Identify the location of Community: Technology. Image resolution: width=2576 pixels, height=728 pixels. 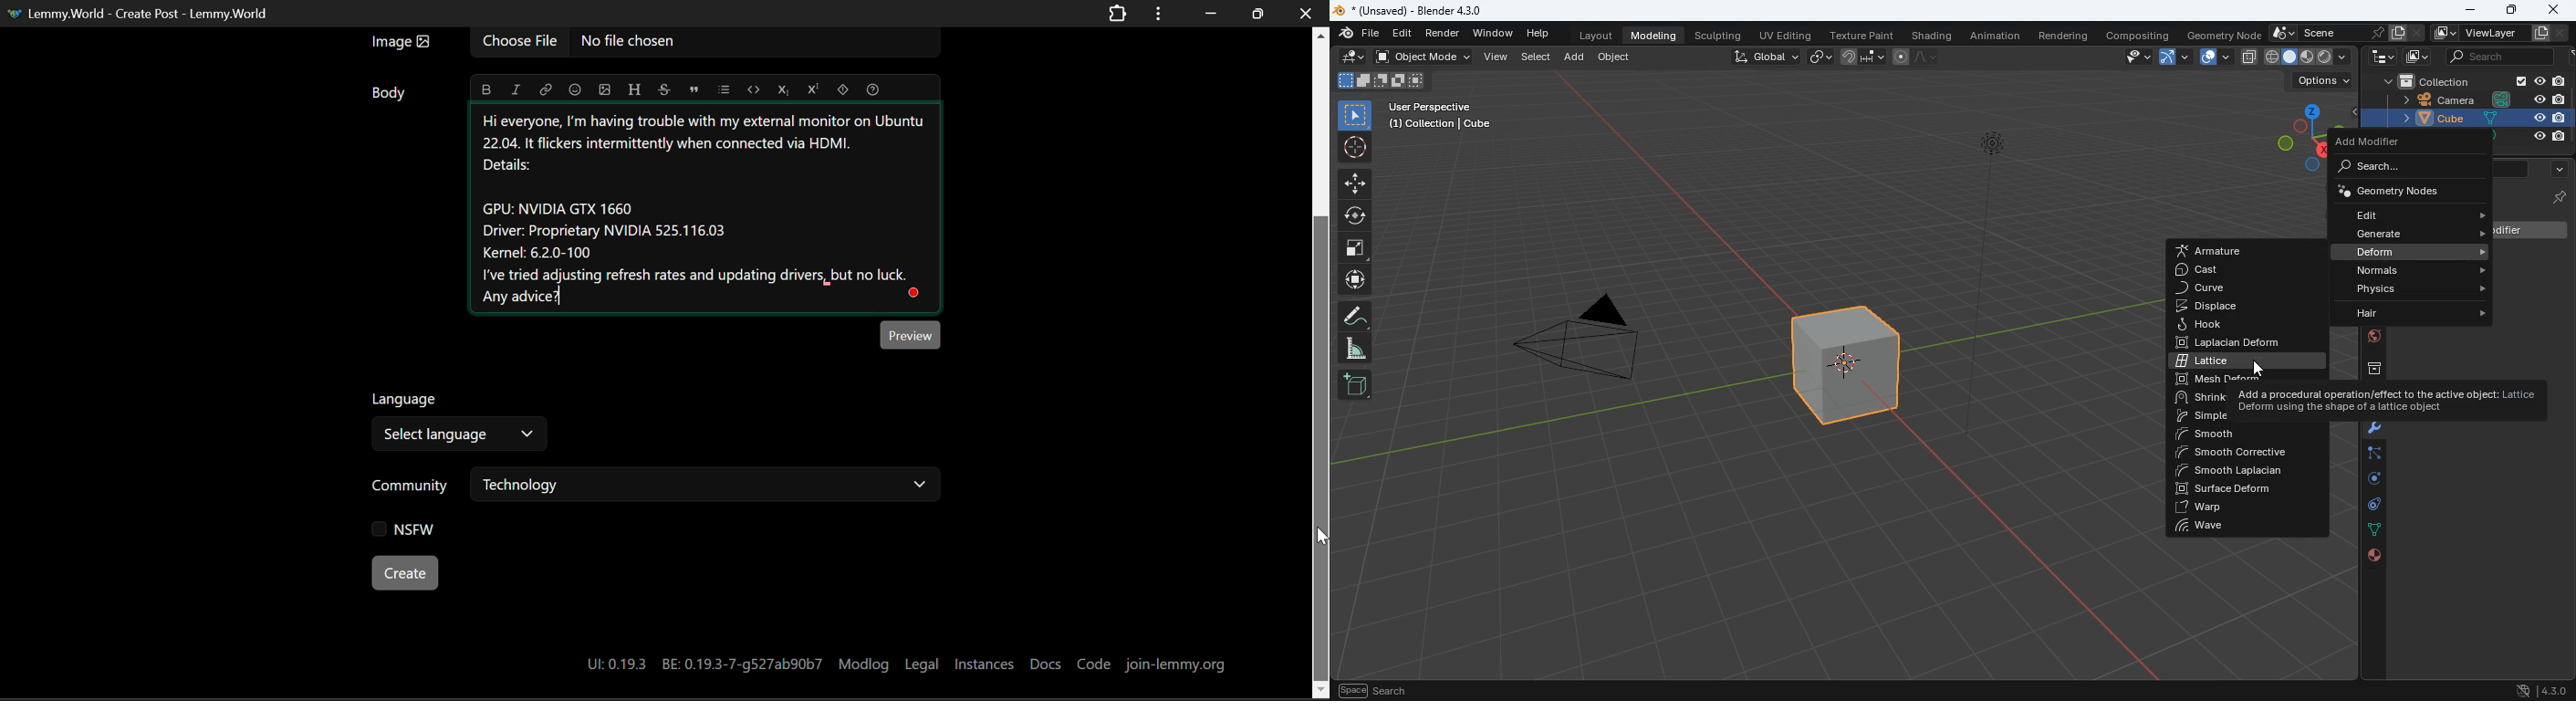
(658, 487).